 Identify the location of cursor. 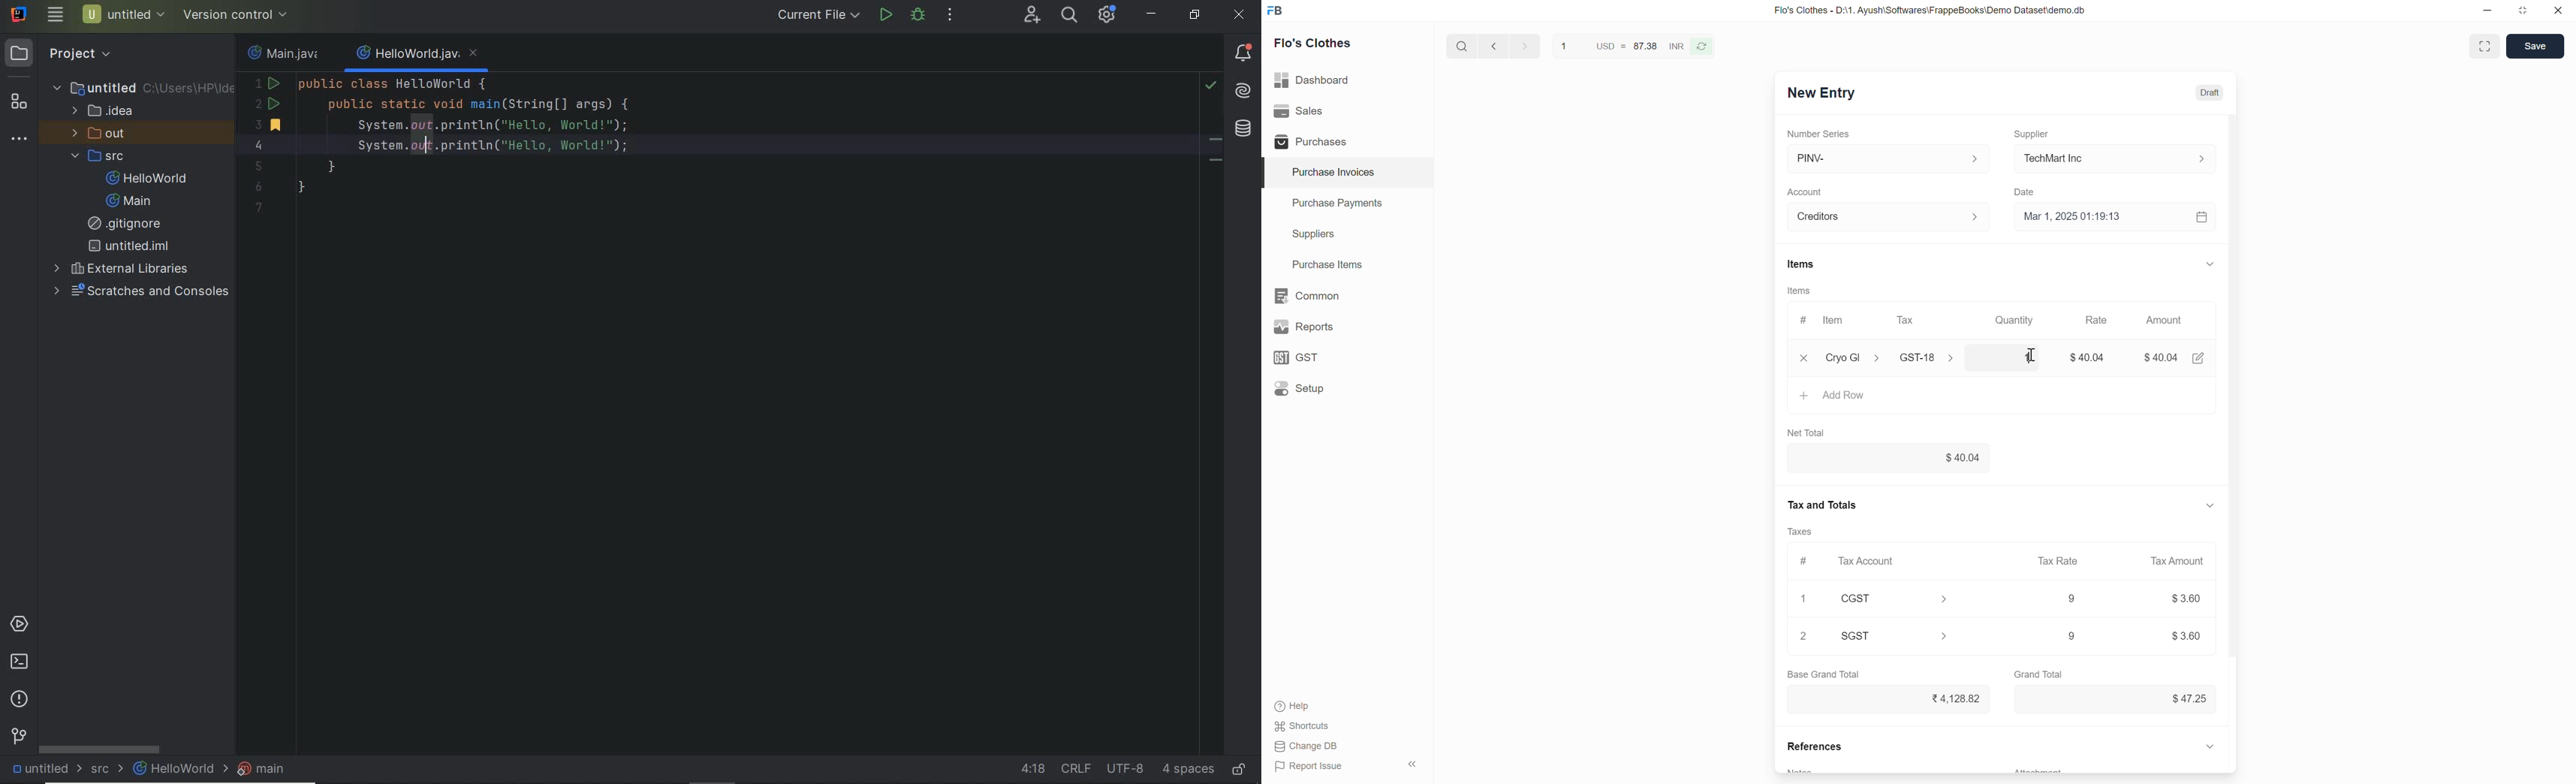
(2037, 349).